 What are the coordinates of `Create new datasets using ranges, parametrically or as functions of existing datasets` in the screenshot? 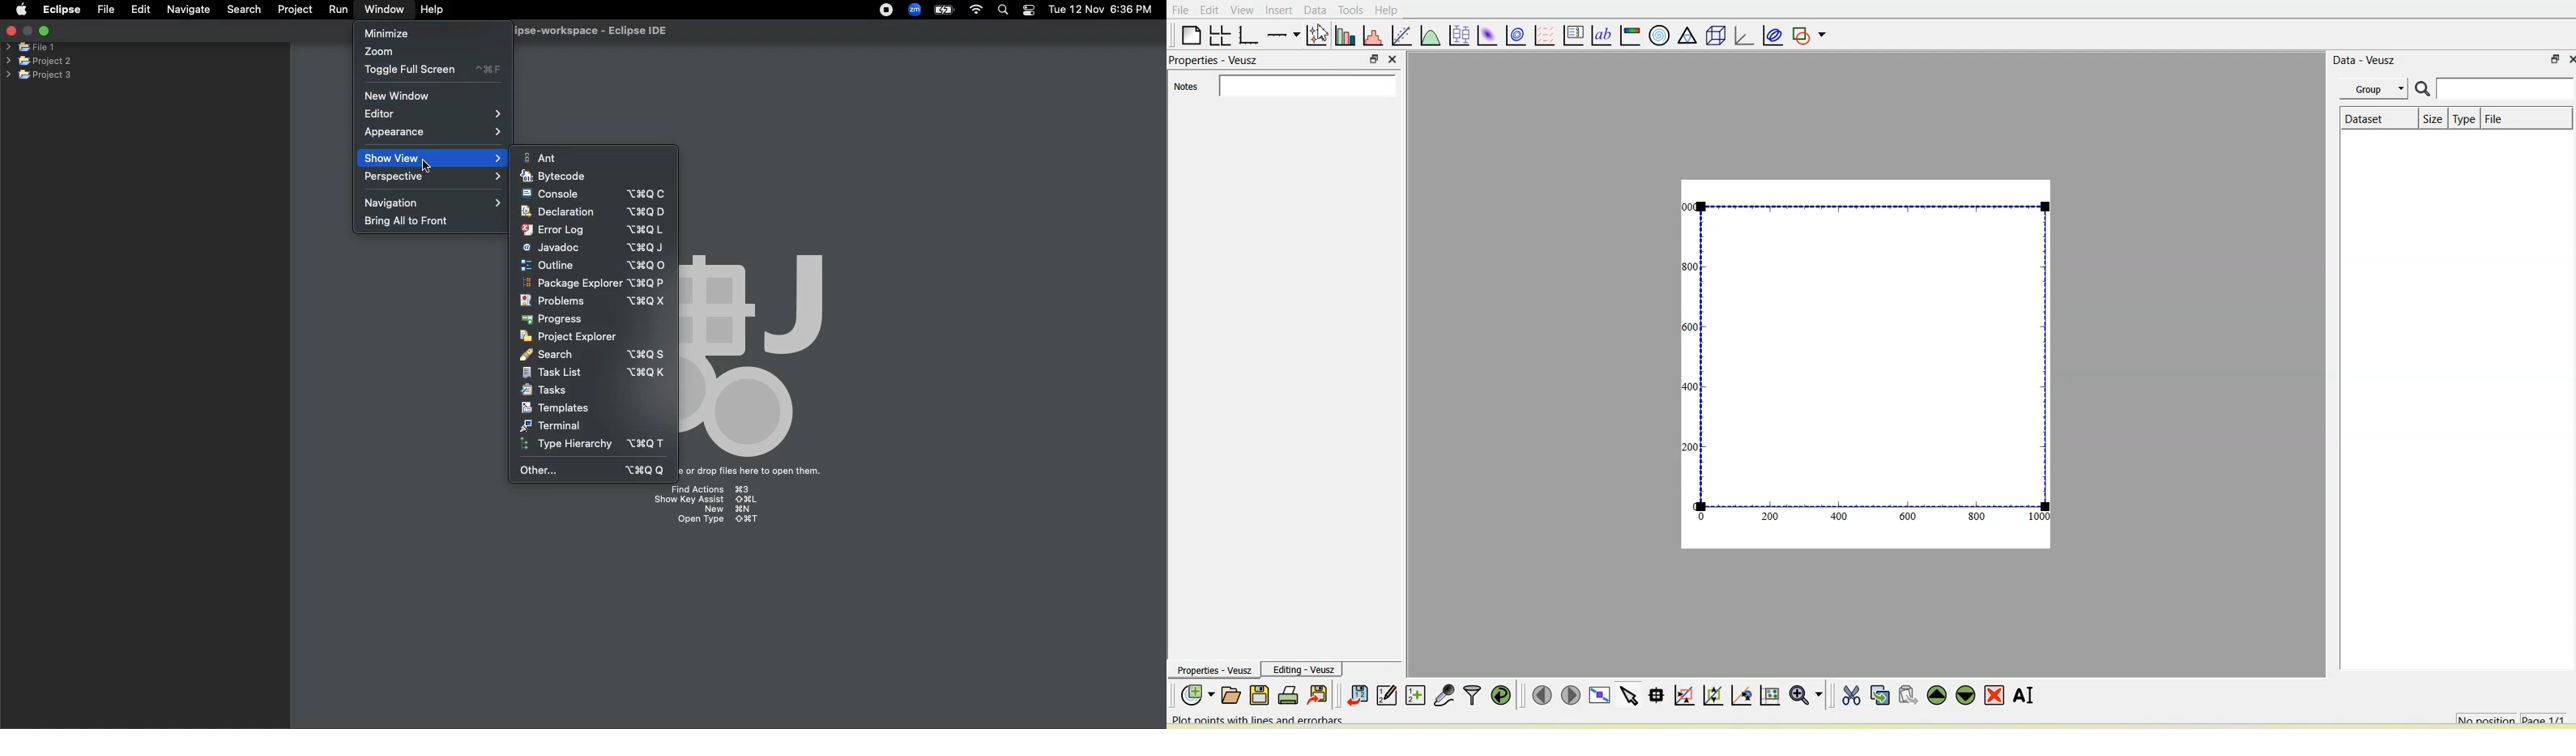 It's located at (1415, 695).